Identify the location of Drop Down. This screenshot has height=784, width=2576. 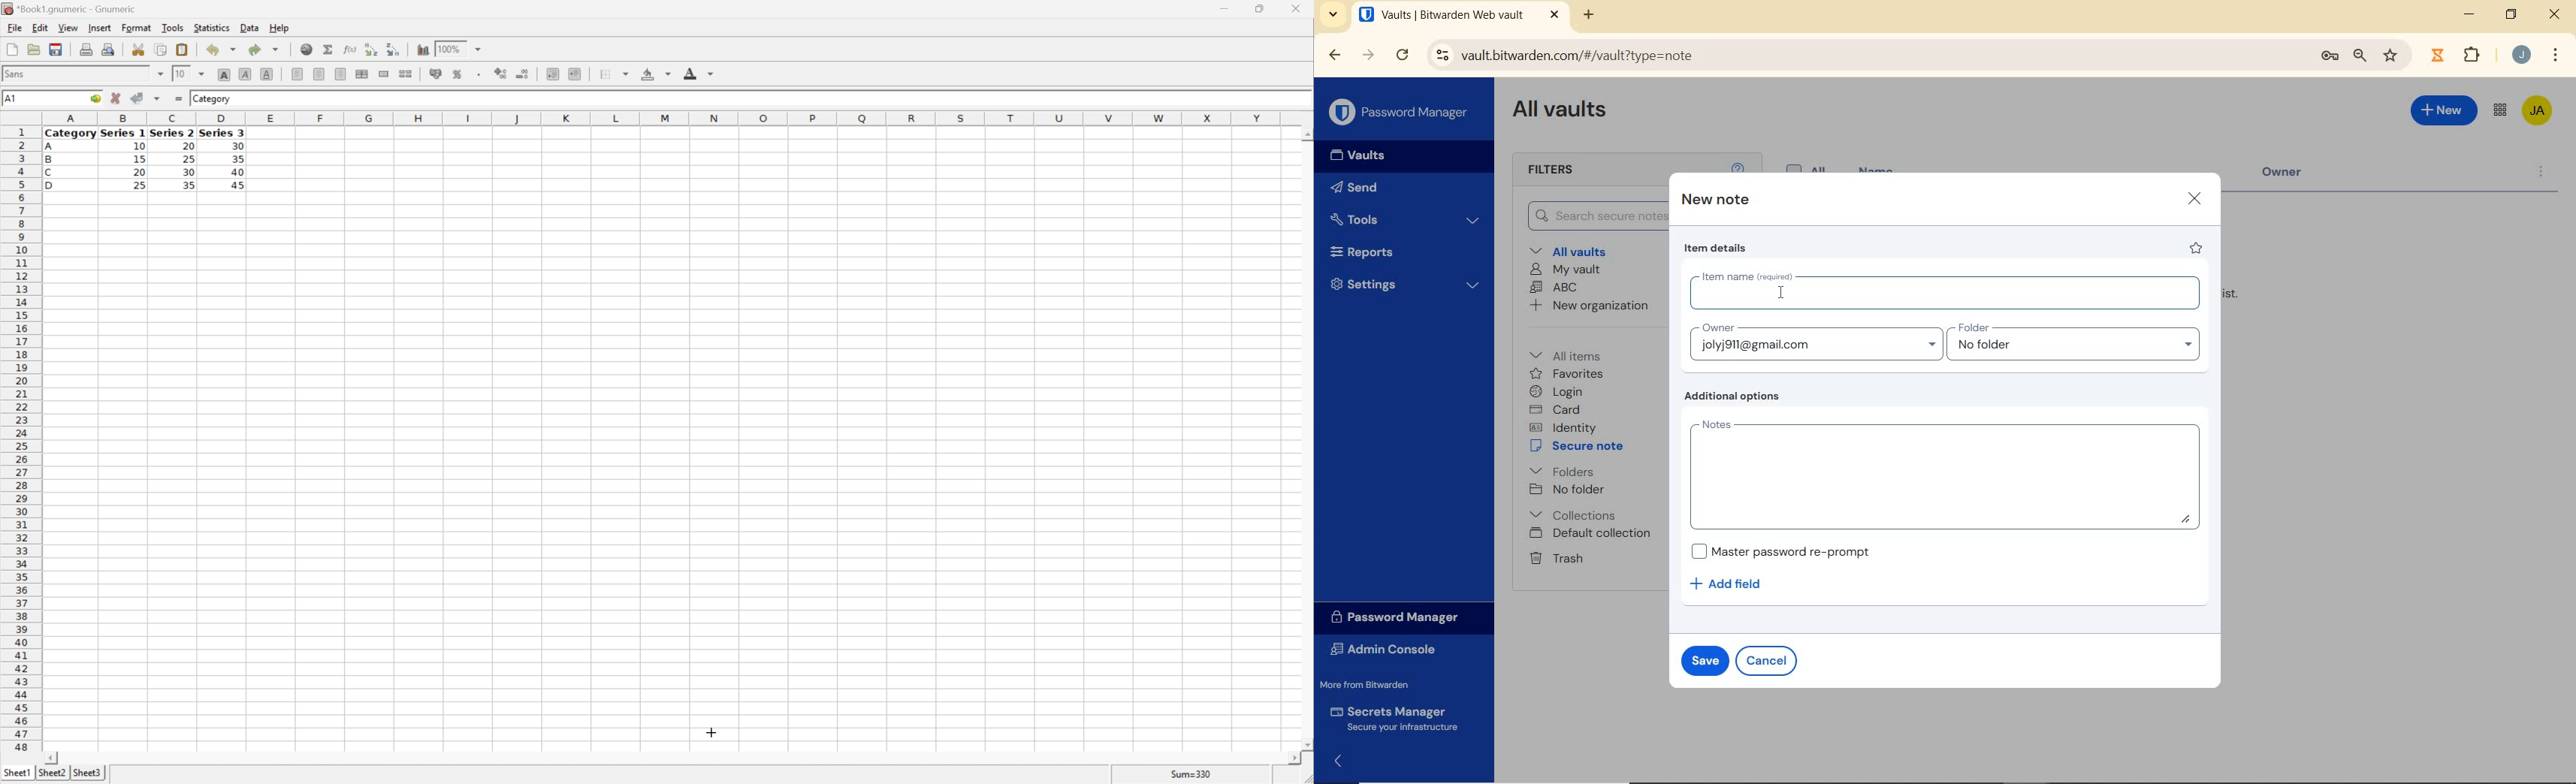
(201, 74).